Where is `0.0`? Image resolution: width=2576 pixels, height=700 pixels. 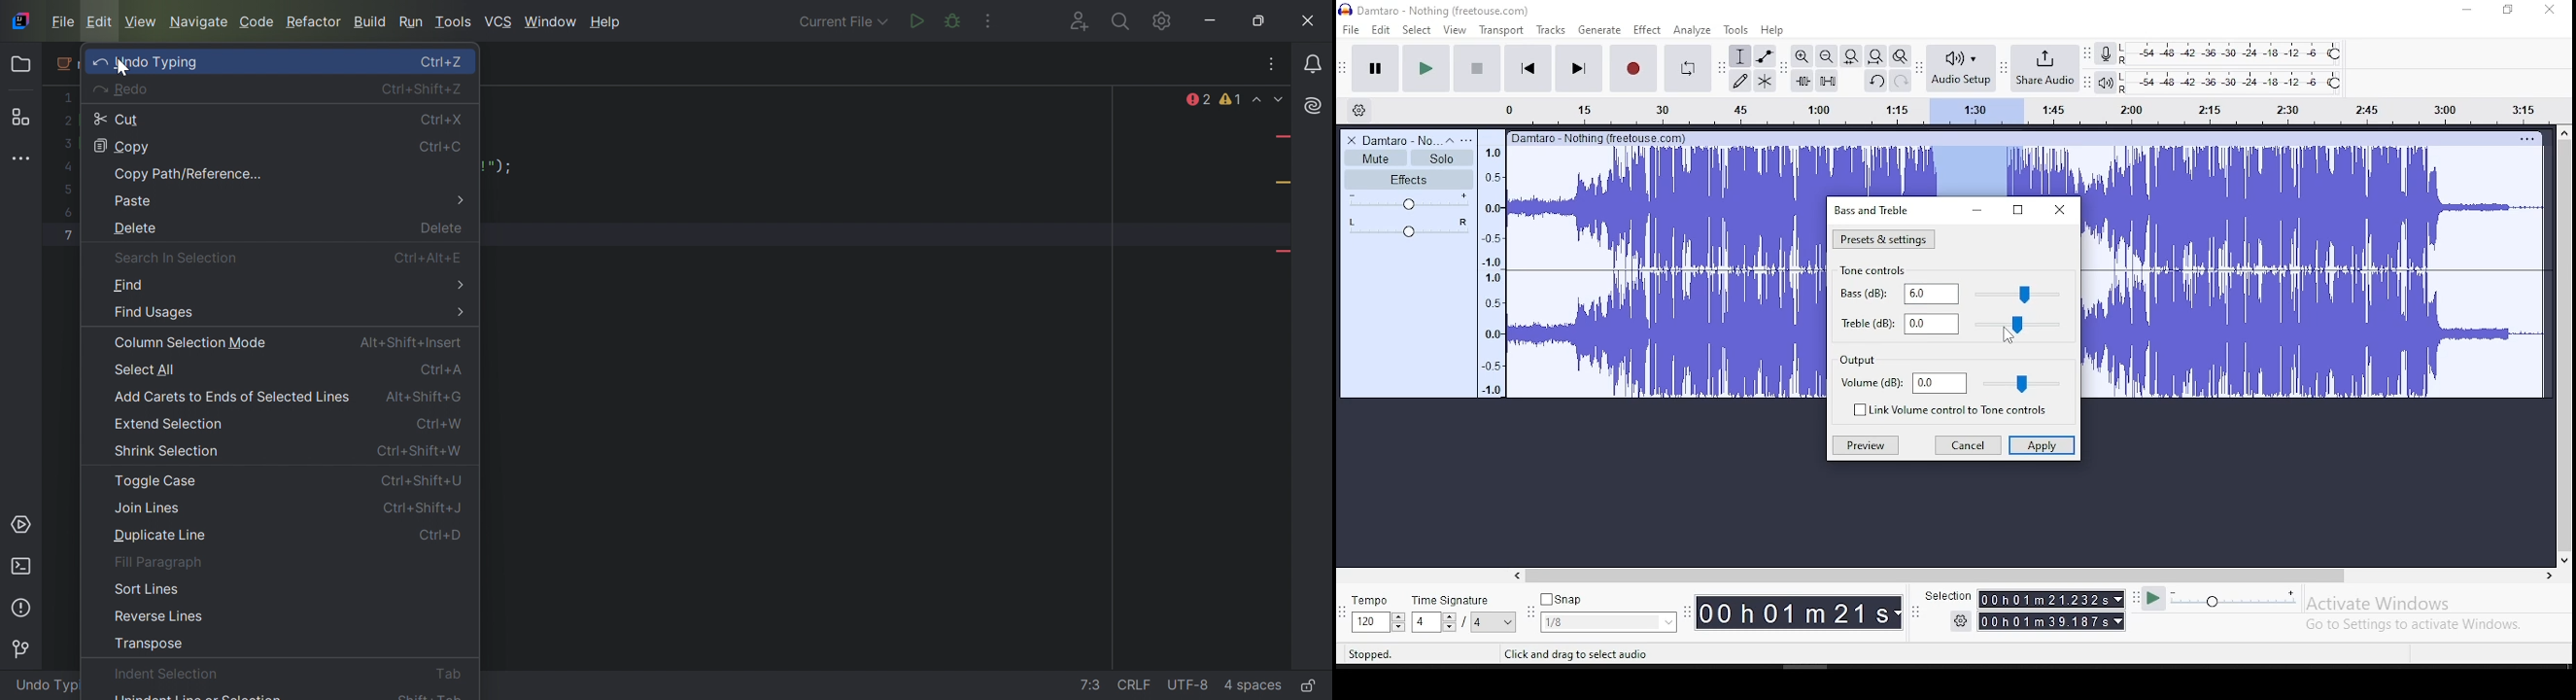
0.0 is located at coordinates (1931, 294).